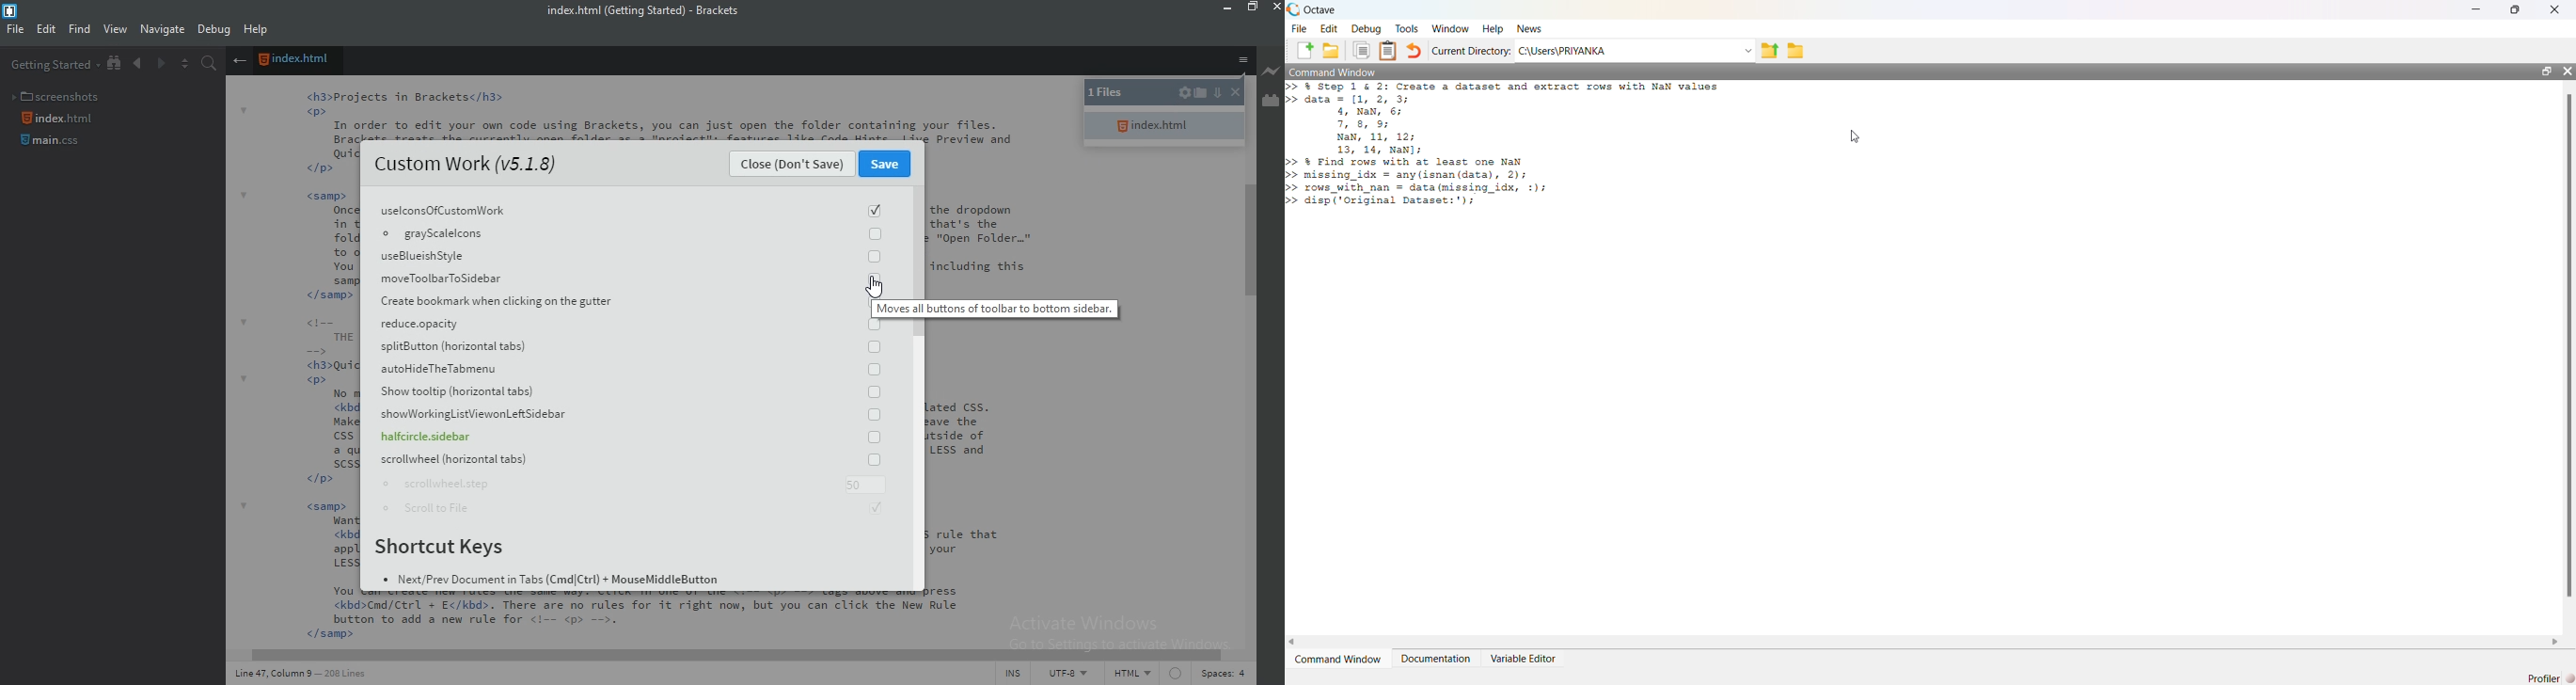  What do you see at coordinates (627, 416) in the screenshot?
I see `showWorkingListViewonLeft Sidebar` at bounding box center [627, 416].